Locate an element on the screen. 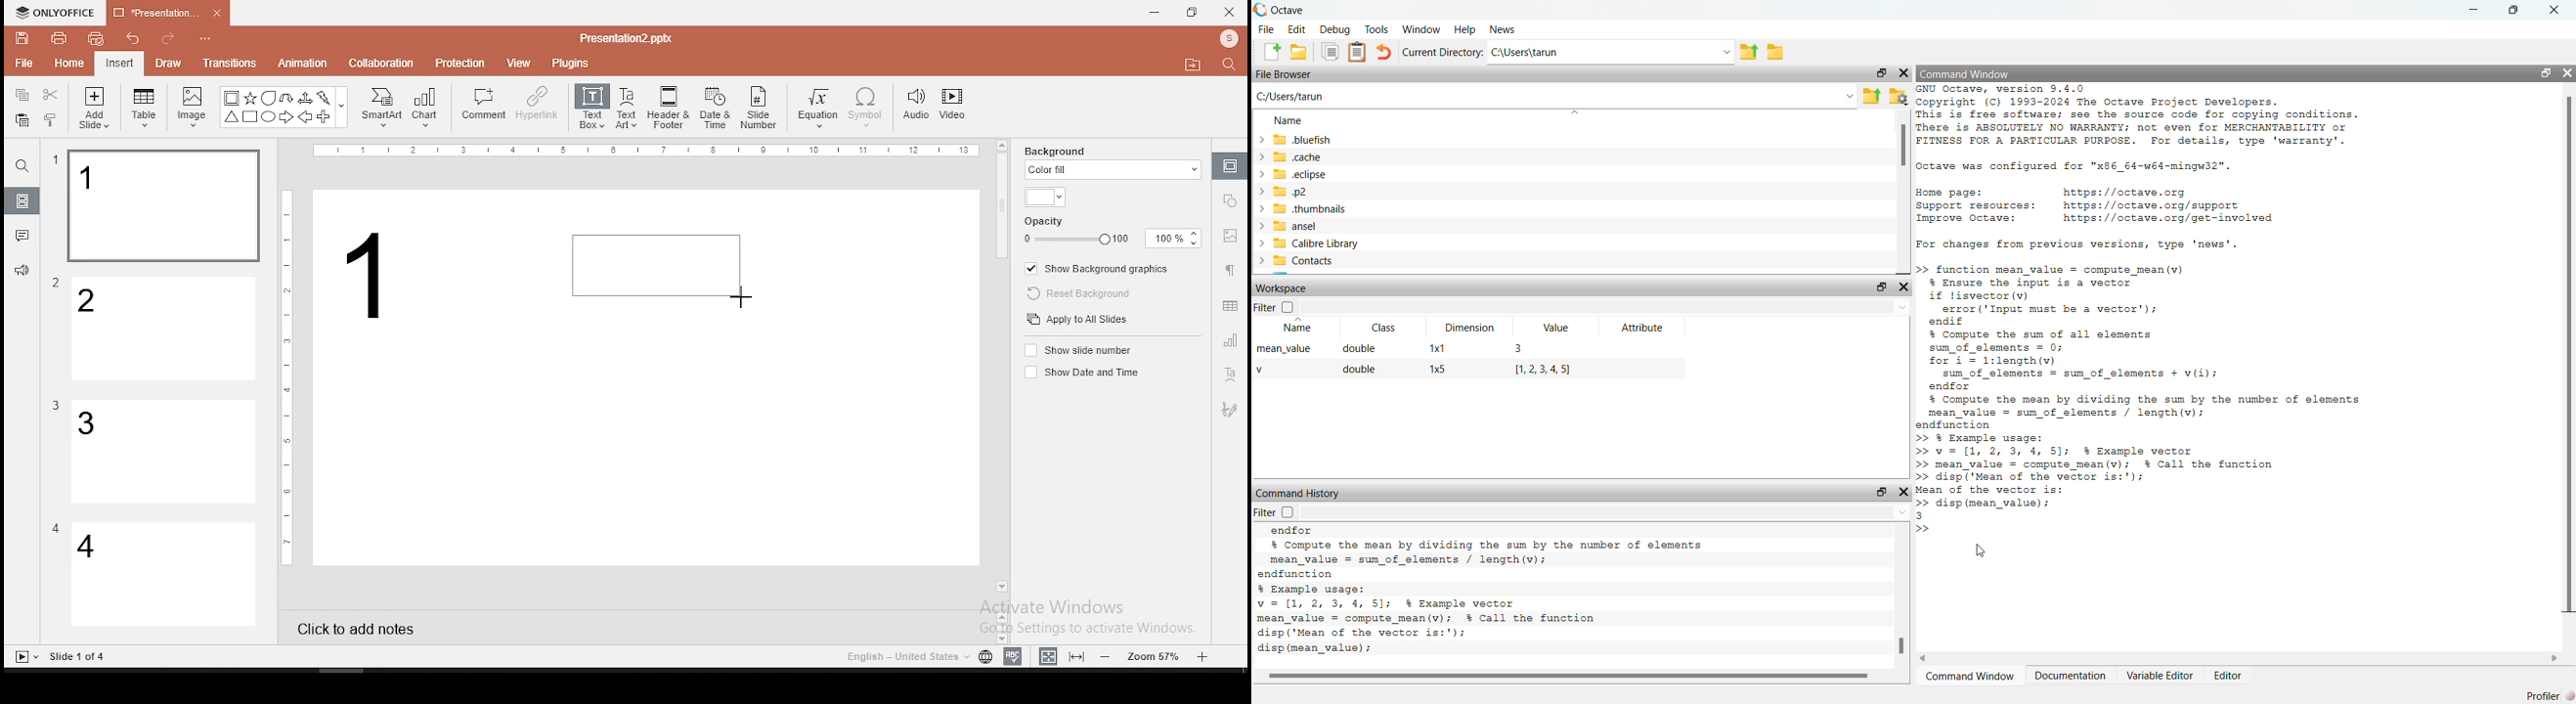 The width and height of the screenshot is (2576, 728). shape settings is located at coordinates (1231, 198).